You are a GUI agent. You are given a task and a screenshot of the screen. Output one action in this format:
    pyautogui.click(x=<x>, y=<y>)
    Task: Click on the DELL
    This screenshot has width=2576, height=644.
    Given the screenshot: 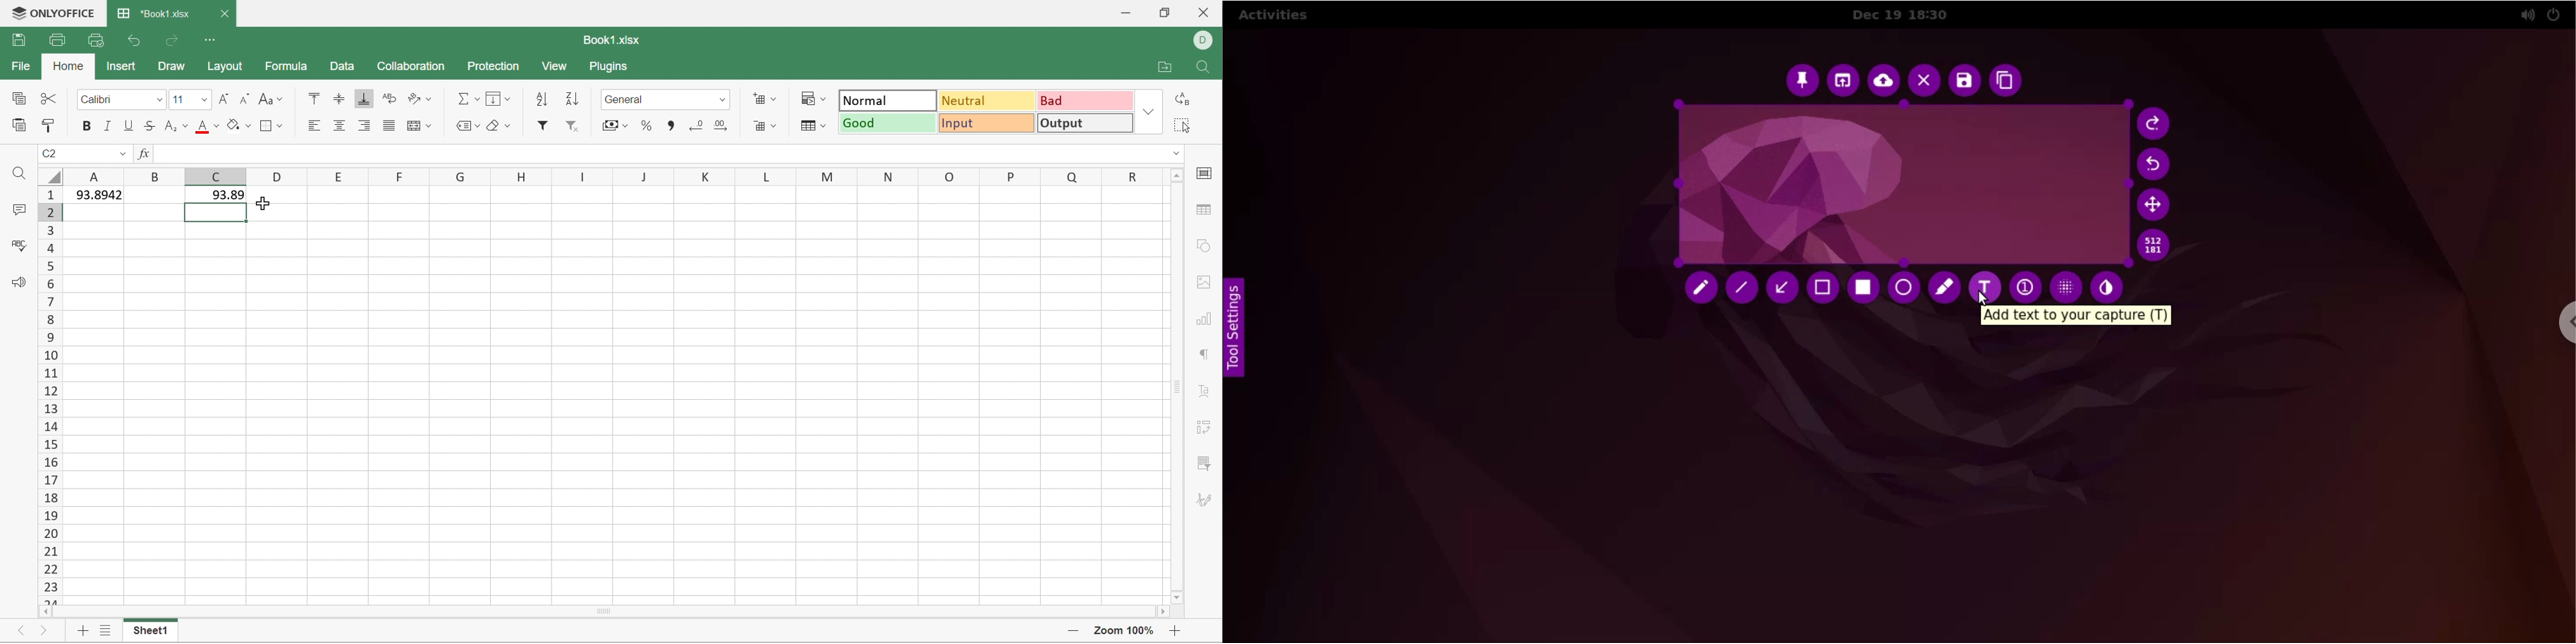 What is the action you would take?
    pyautogui.click(x=1206, y=39)
    